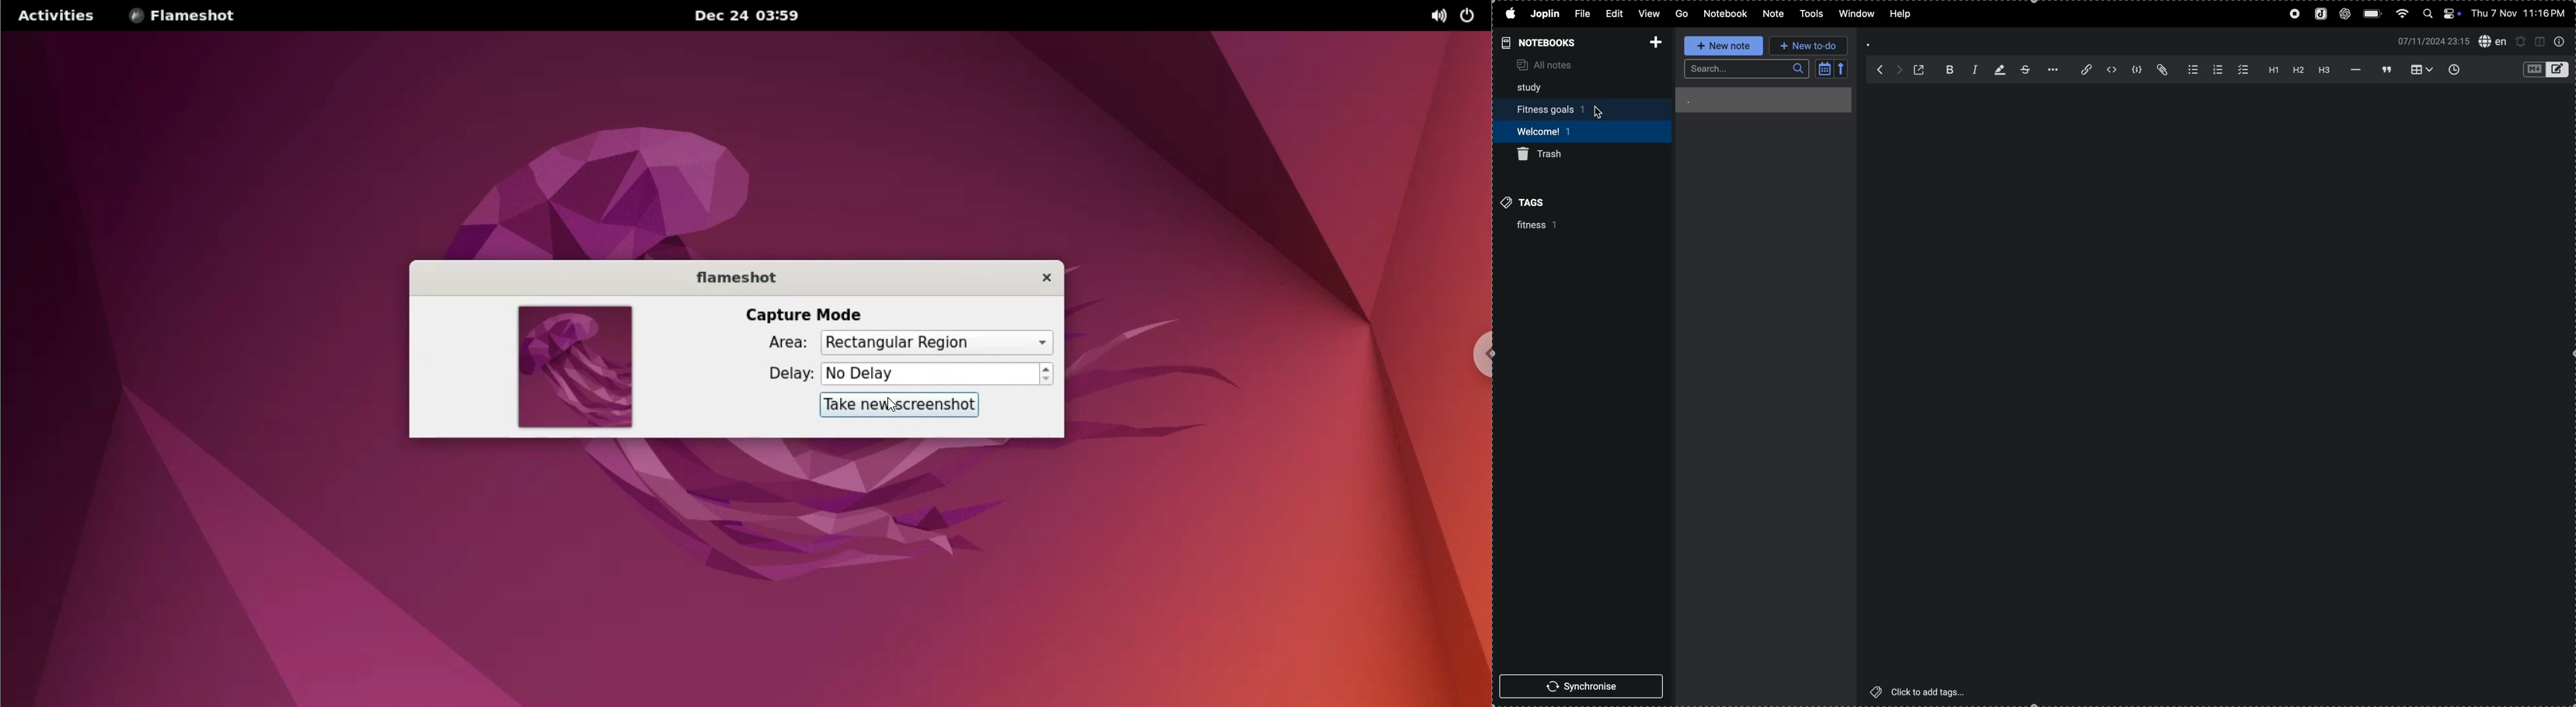  I want to click on ., so click(1870, 41).